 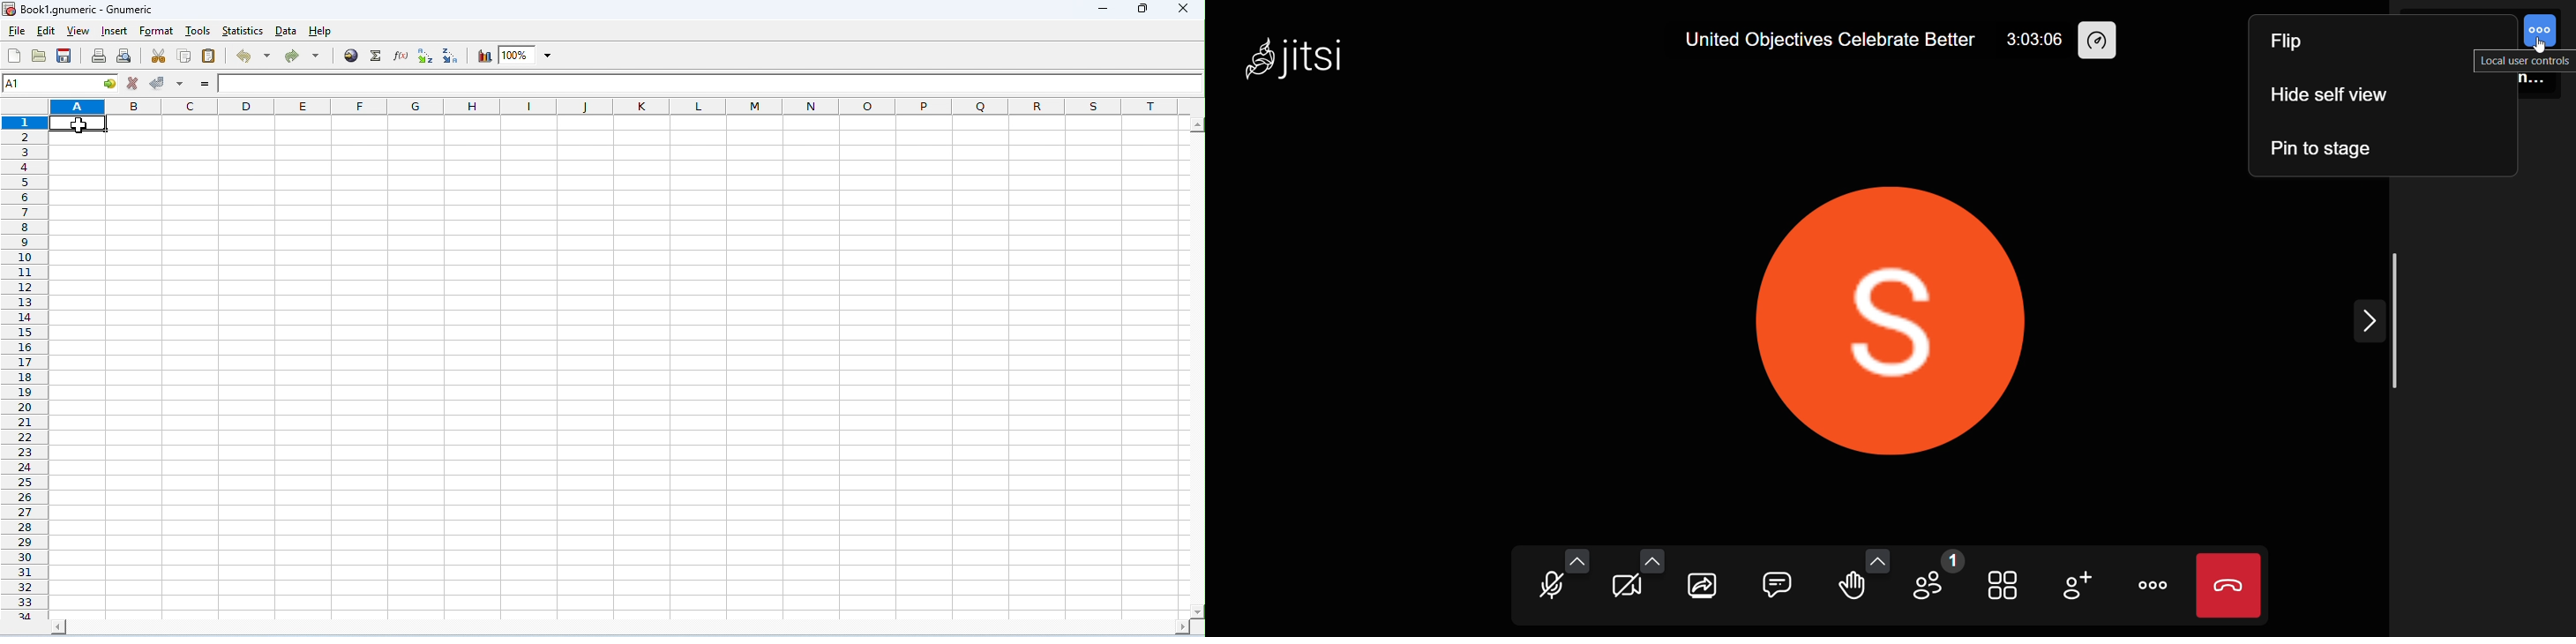 What do you see at coordinates (2541, 48) in the screenshot?
I see `cursor` at bounding box center [2541, 48].